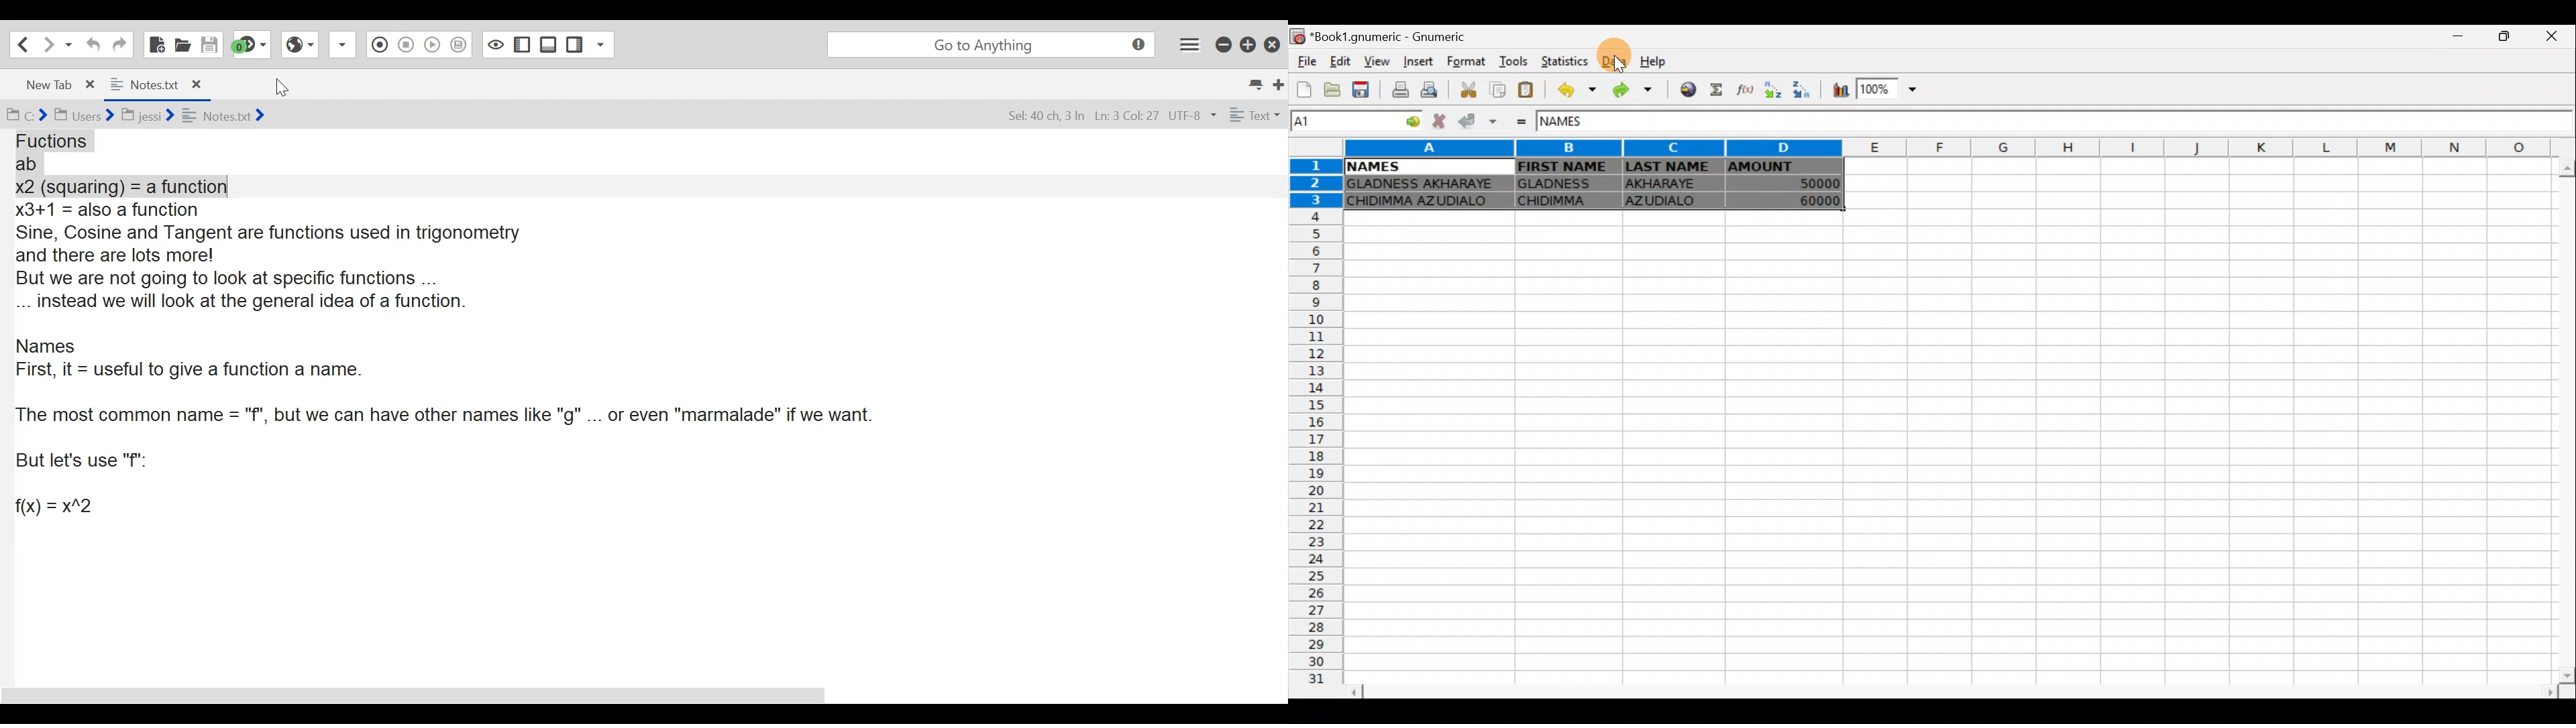 The image size is (2576, 728). I want to click on CHIDIMMA AZUDIALO, so click(1424, 202).